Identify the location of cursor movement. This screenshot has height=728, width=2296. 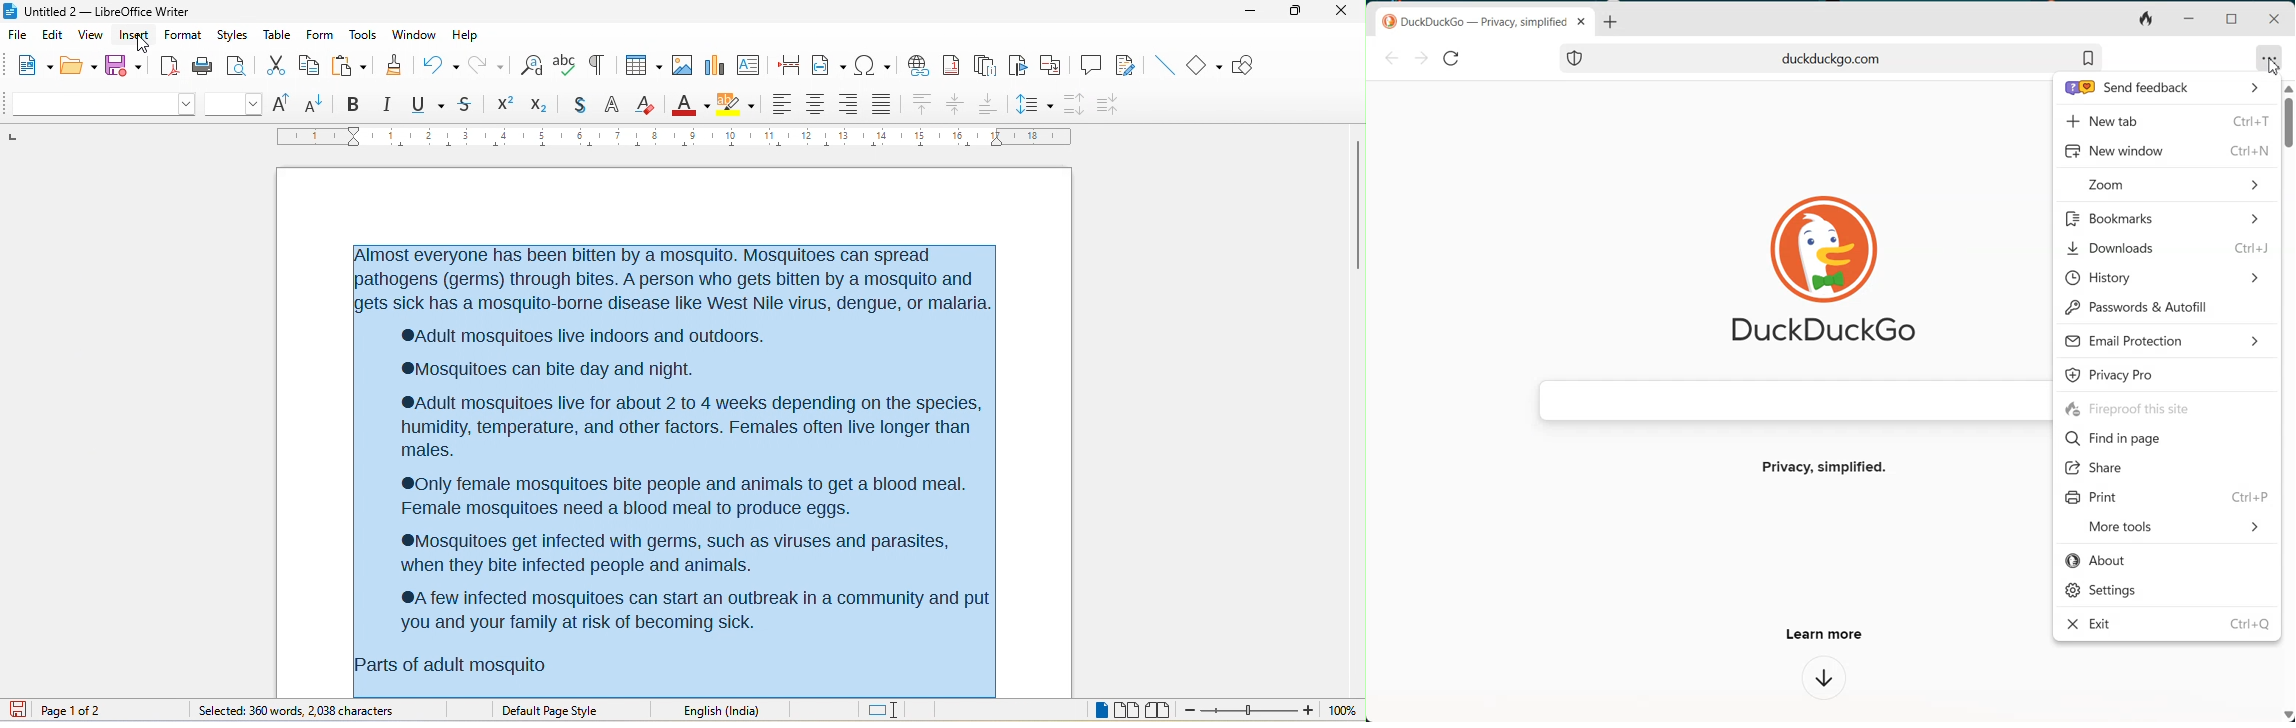
(141, 45).